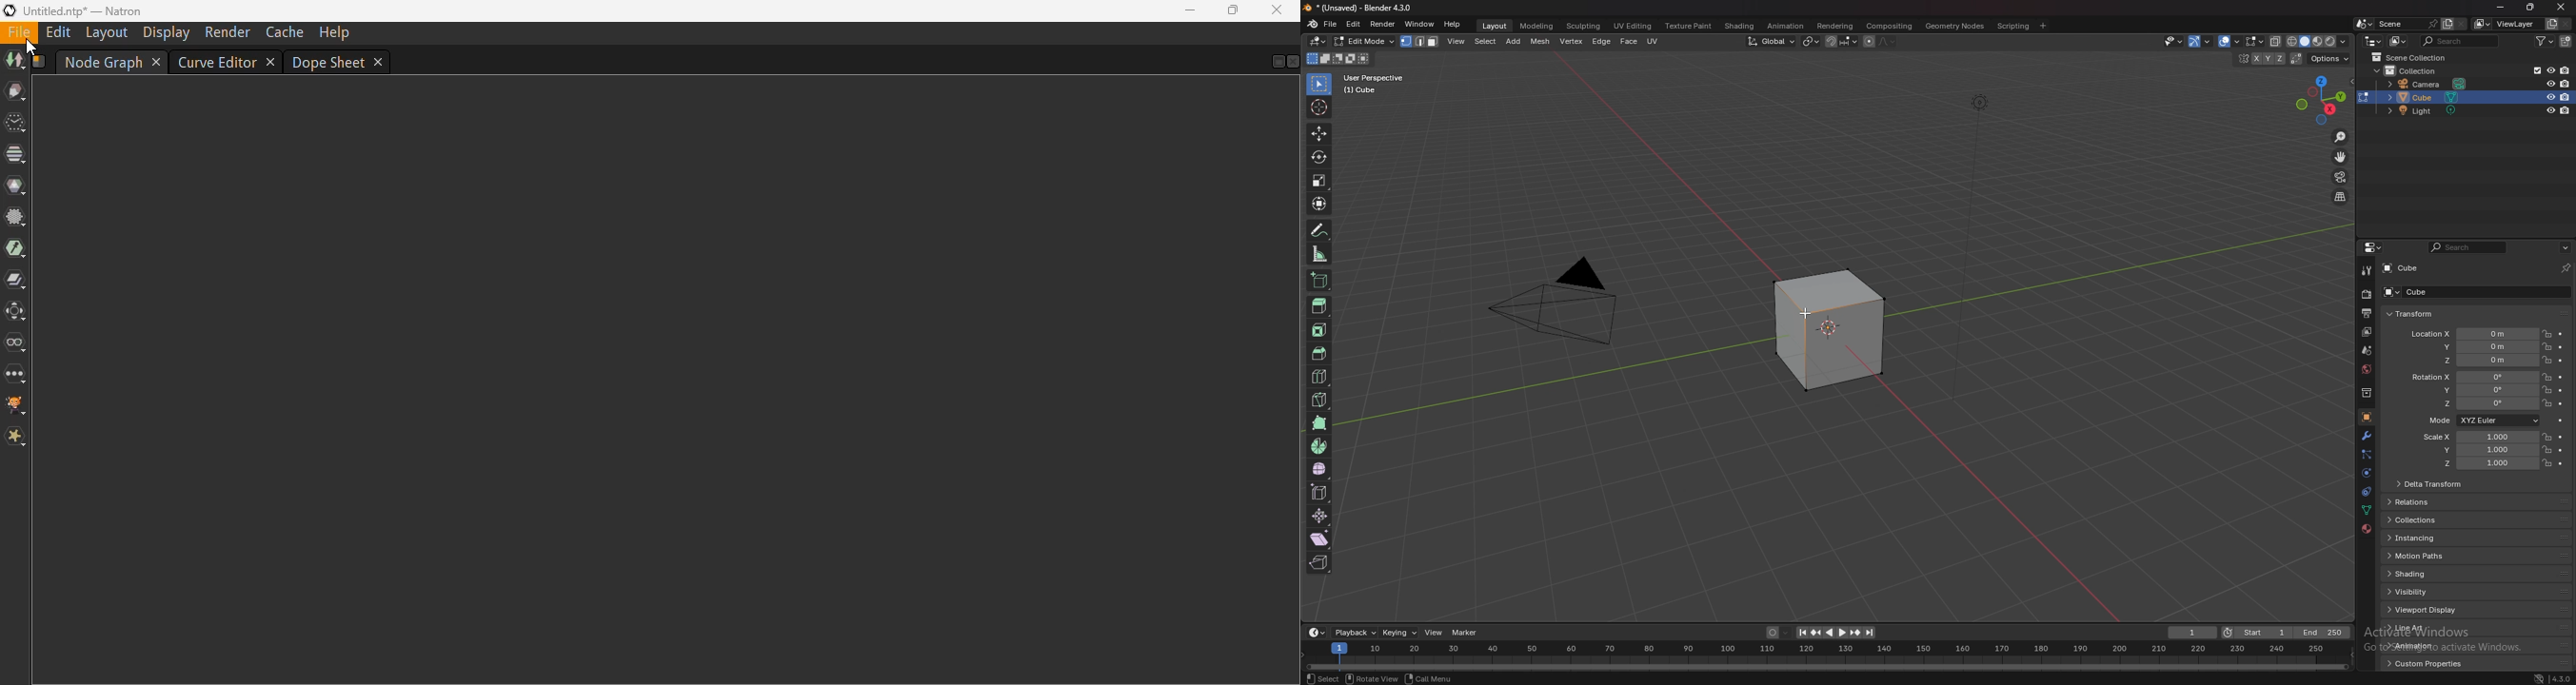 The image size is (2576, 700). What do you see at coordinates (2561, 464) in the screenshot?
I see `animate property` at bounding box center [2561, 464].